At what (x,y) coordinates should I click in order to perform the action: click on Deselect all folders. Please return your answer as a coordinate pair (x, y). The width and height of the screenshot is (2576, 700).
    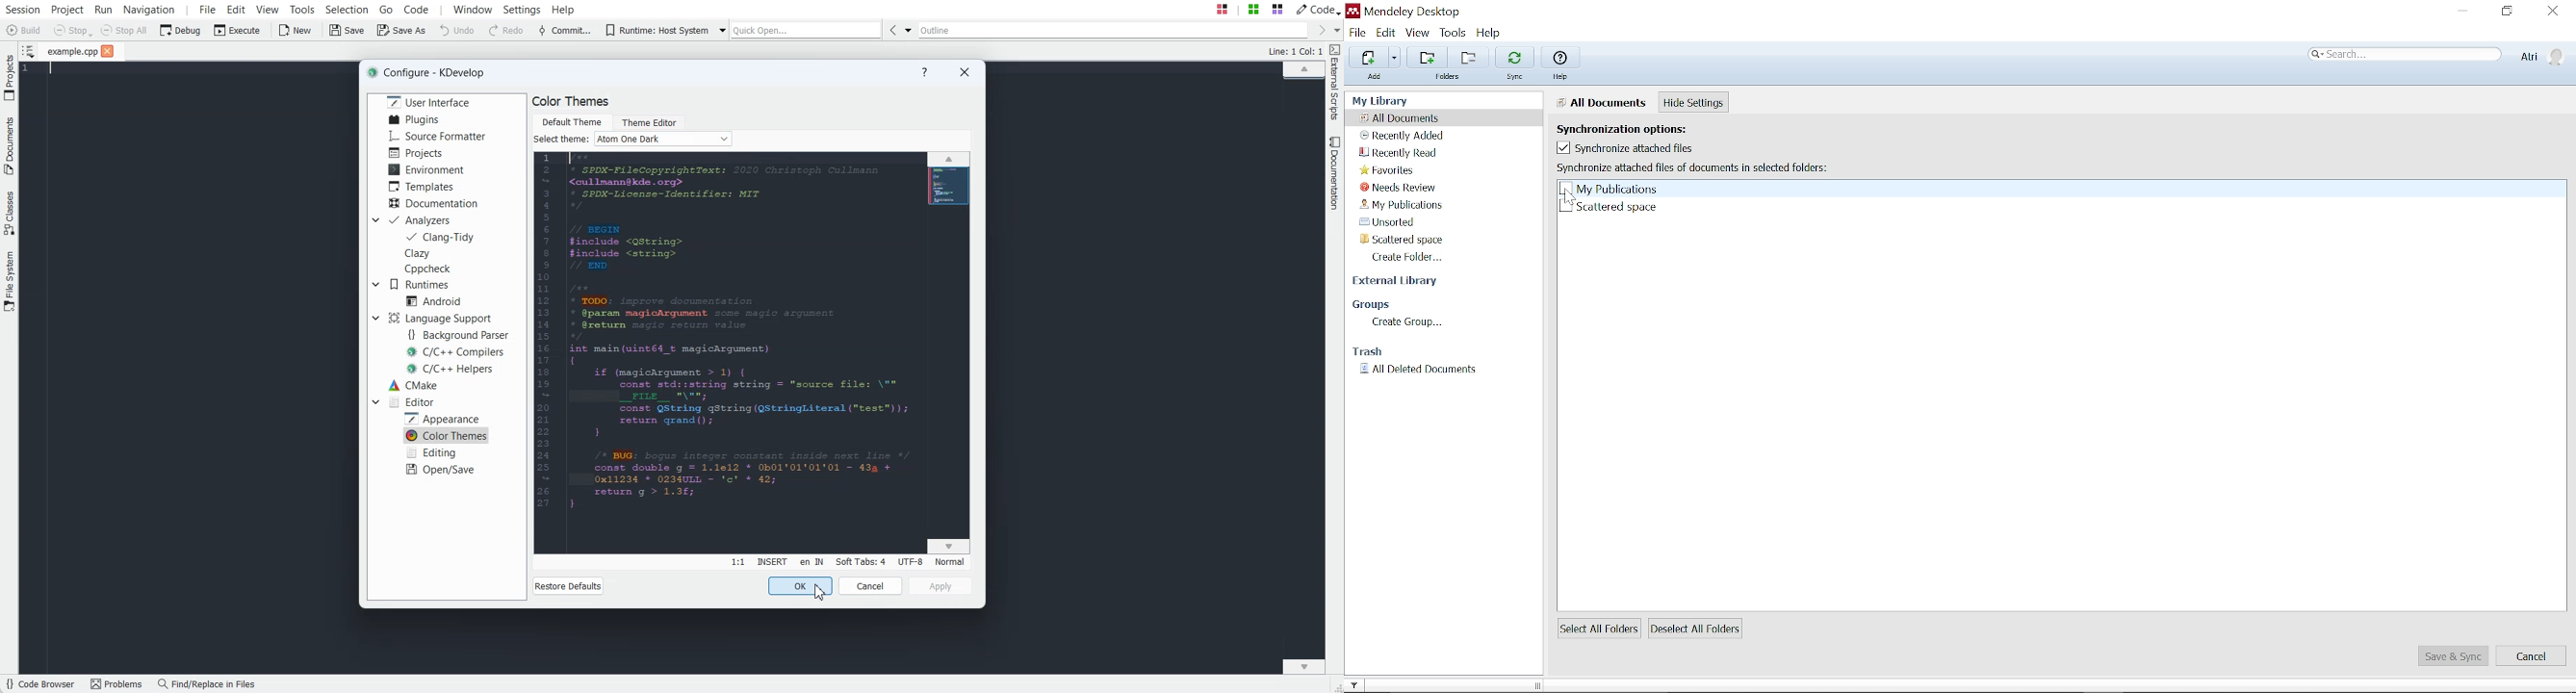
    Looking at the image, I should click on (1699, 629).